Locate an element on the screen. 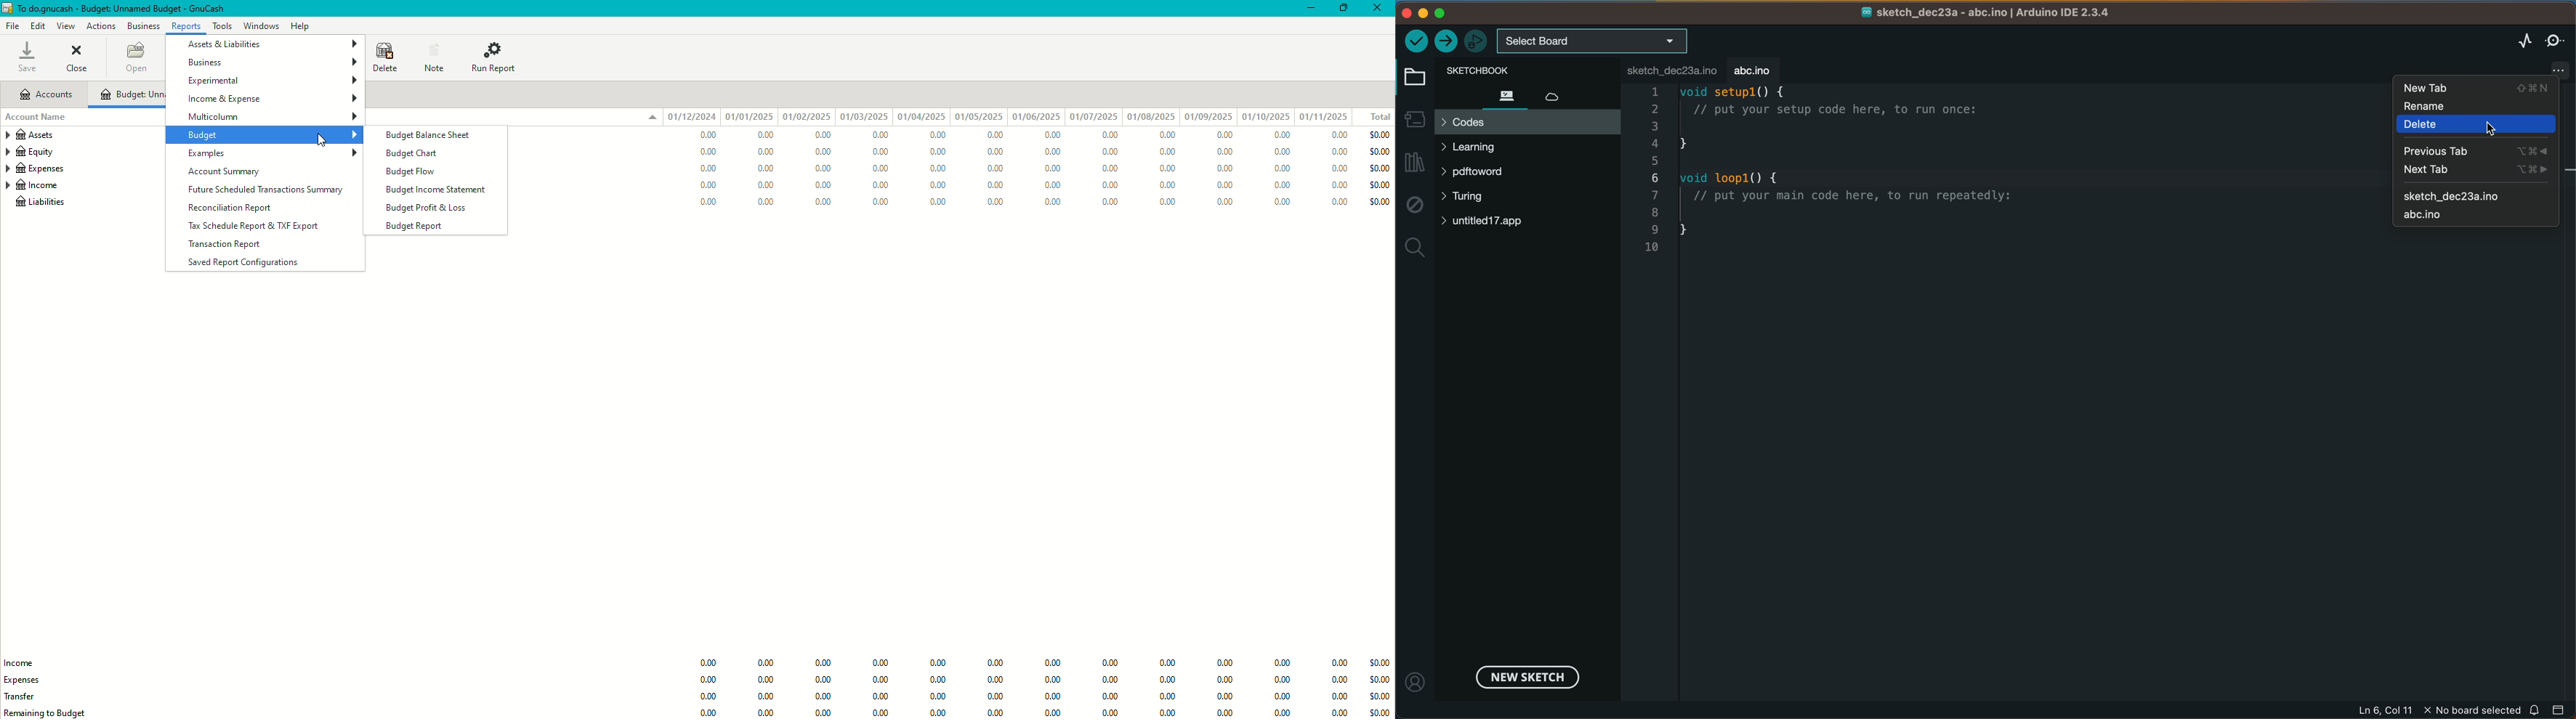 This screenshot has width=2576, height=728. 0.00 is located at coordinates (1054, 712).